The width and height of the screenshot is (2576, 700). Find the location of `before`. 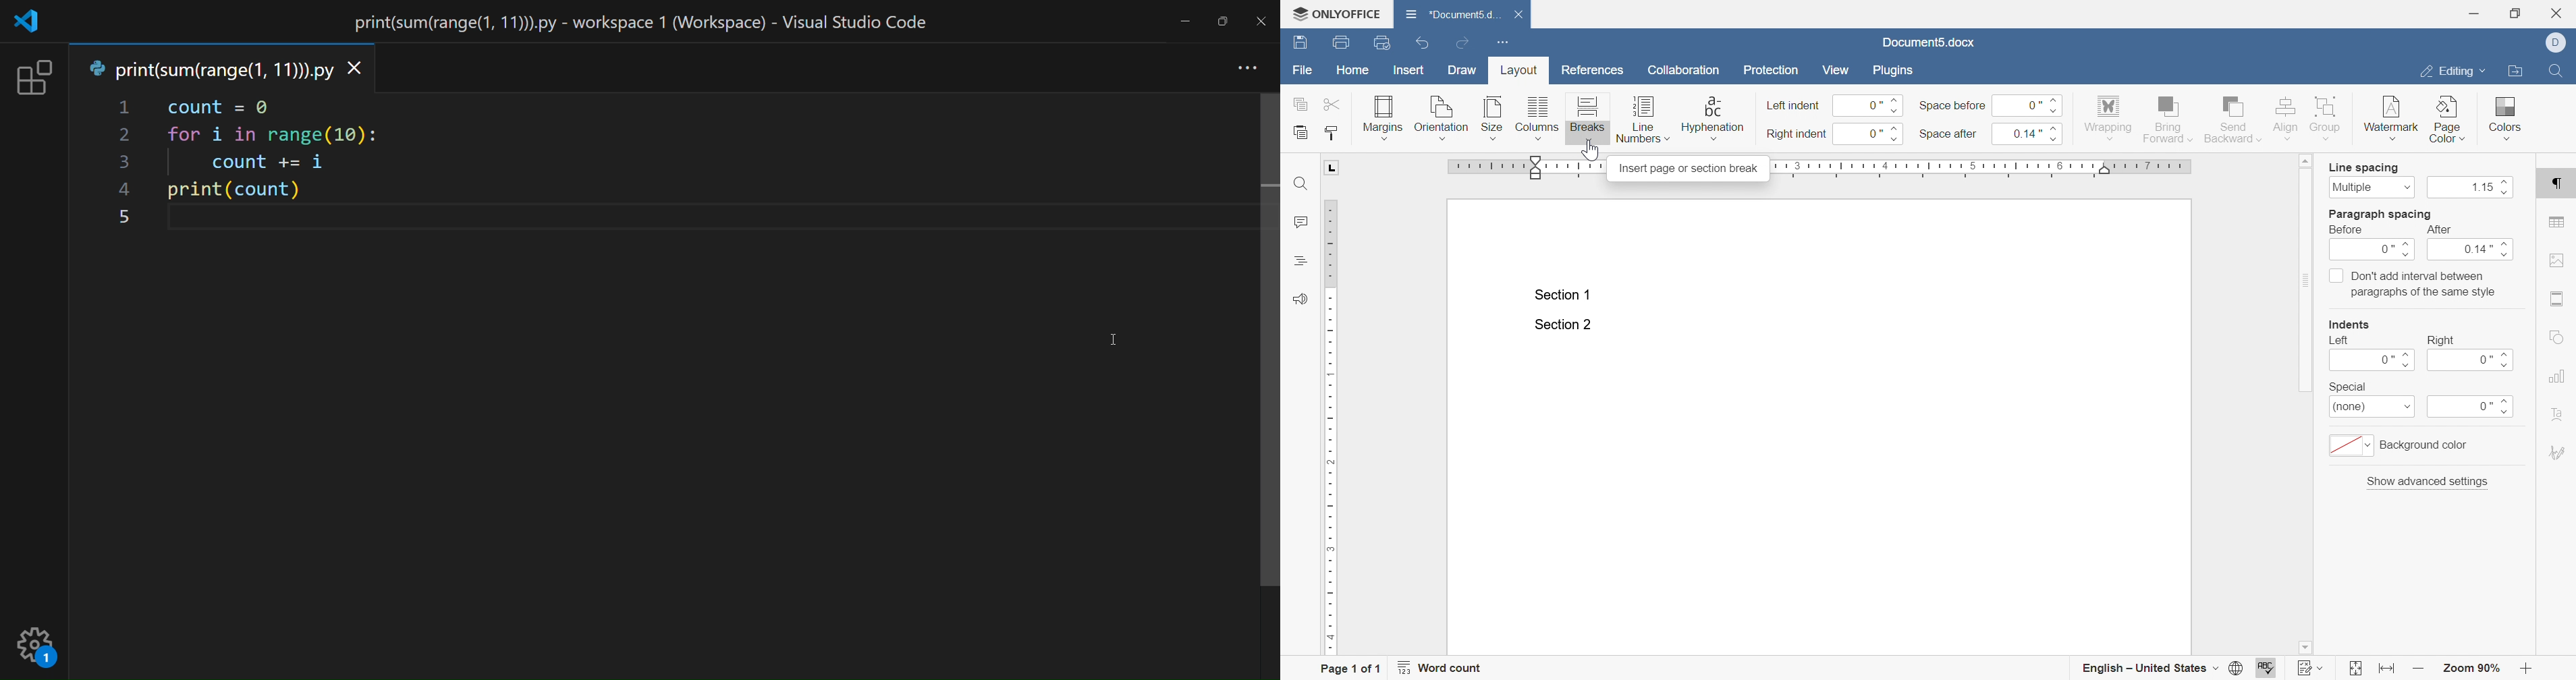

before is located at coordinates (2349, 230).